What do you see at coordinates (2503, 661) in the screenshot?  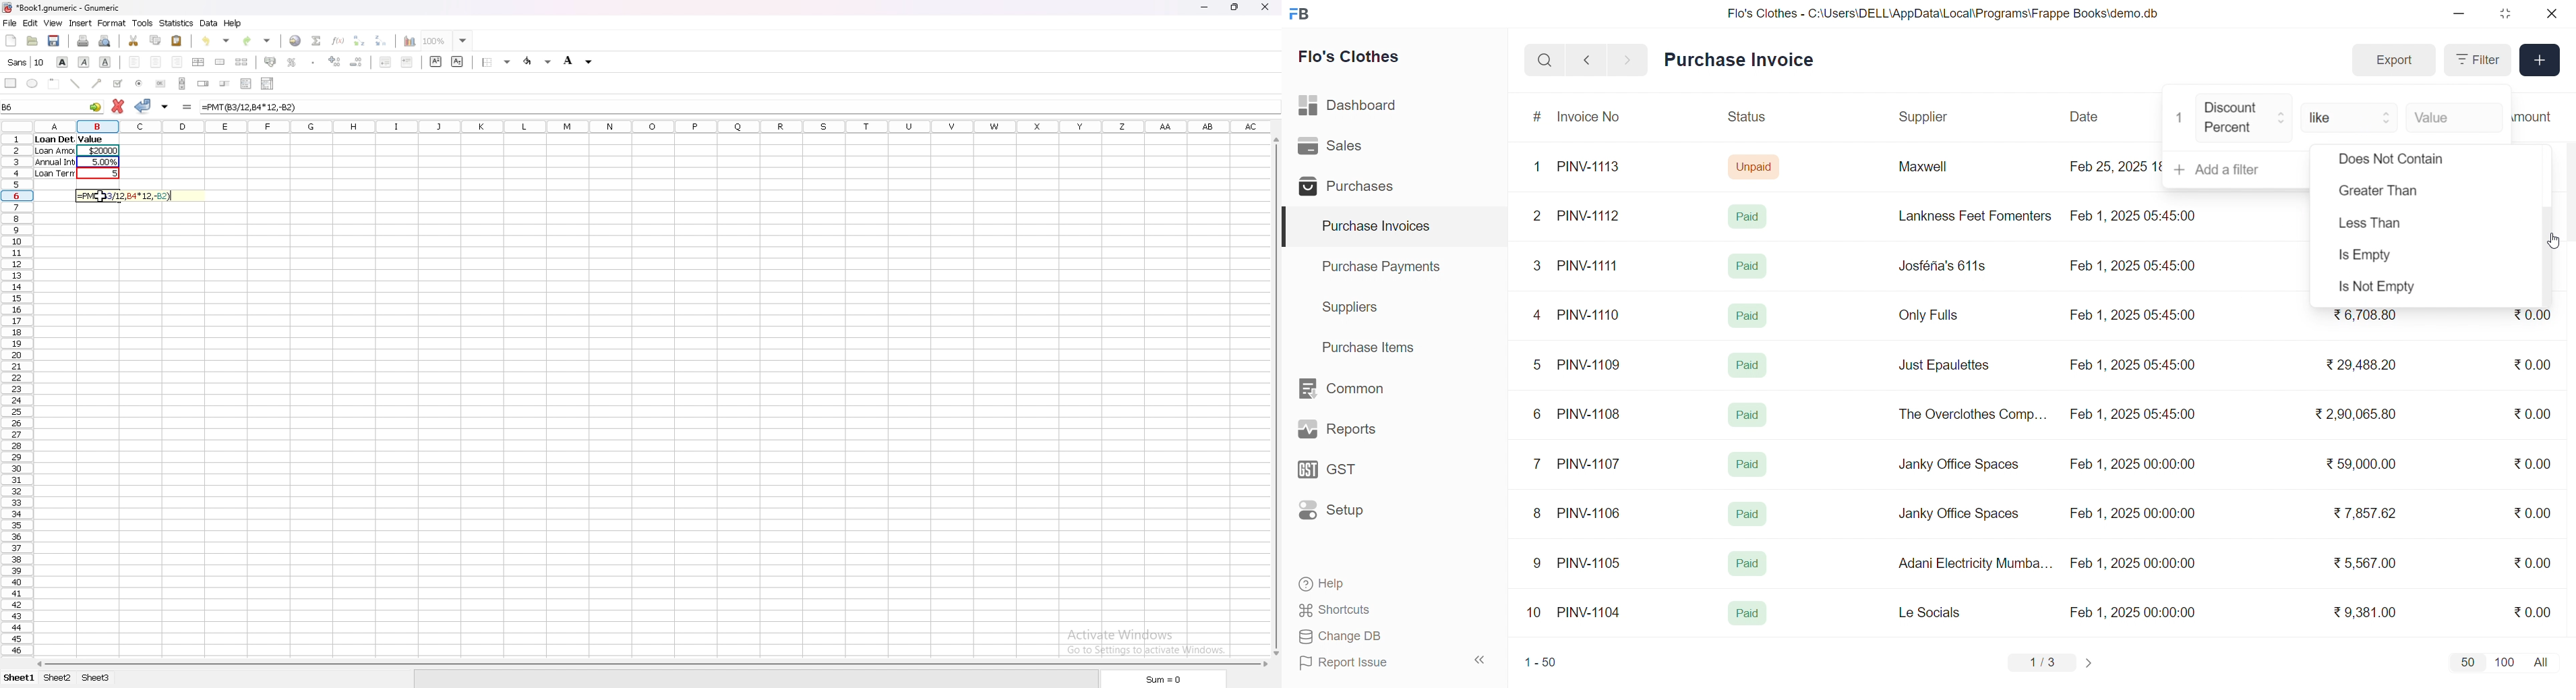 I see `100` at bounding box center [2503, 661].